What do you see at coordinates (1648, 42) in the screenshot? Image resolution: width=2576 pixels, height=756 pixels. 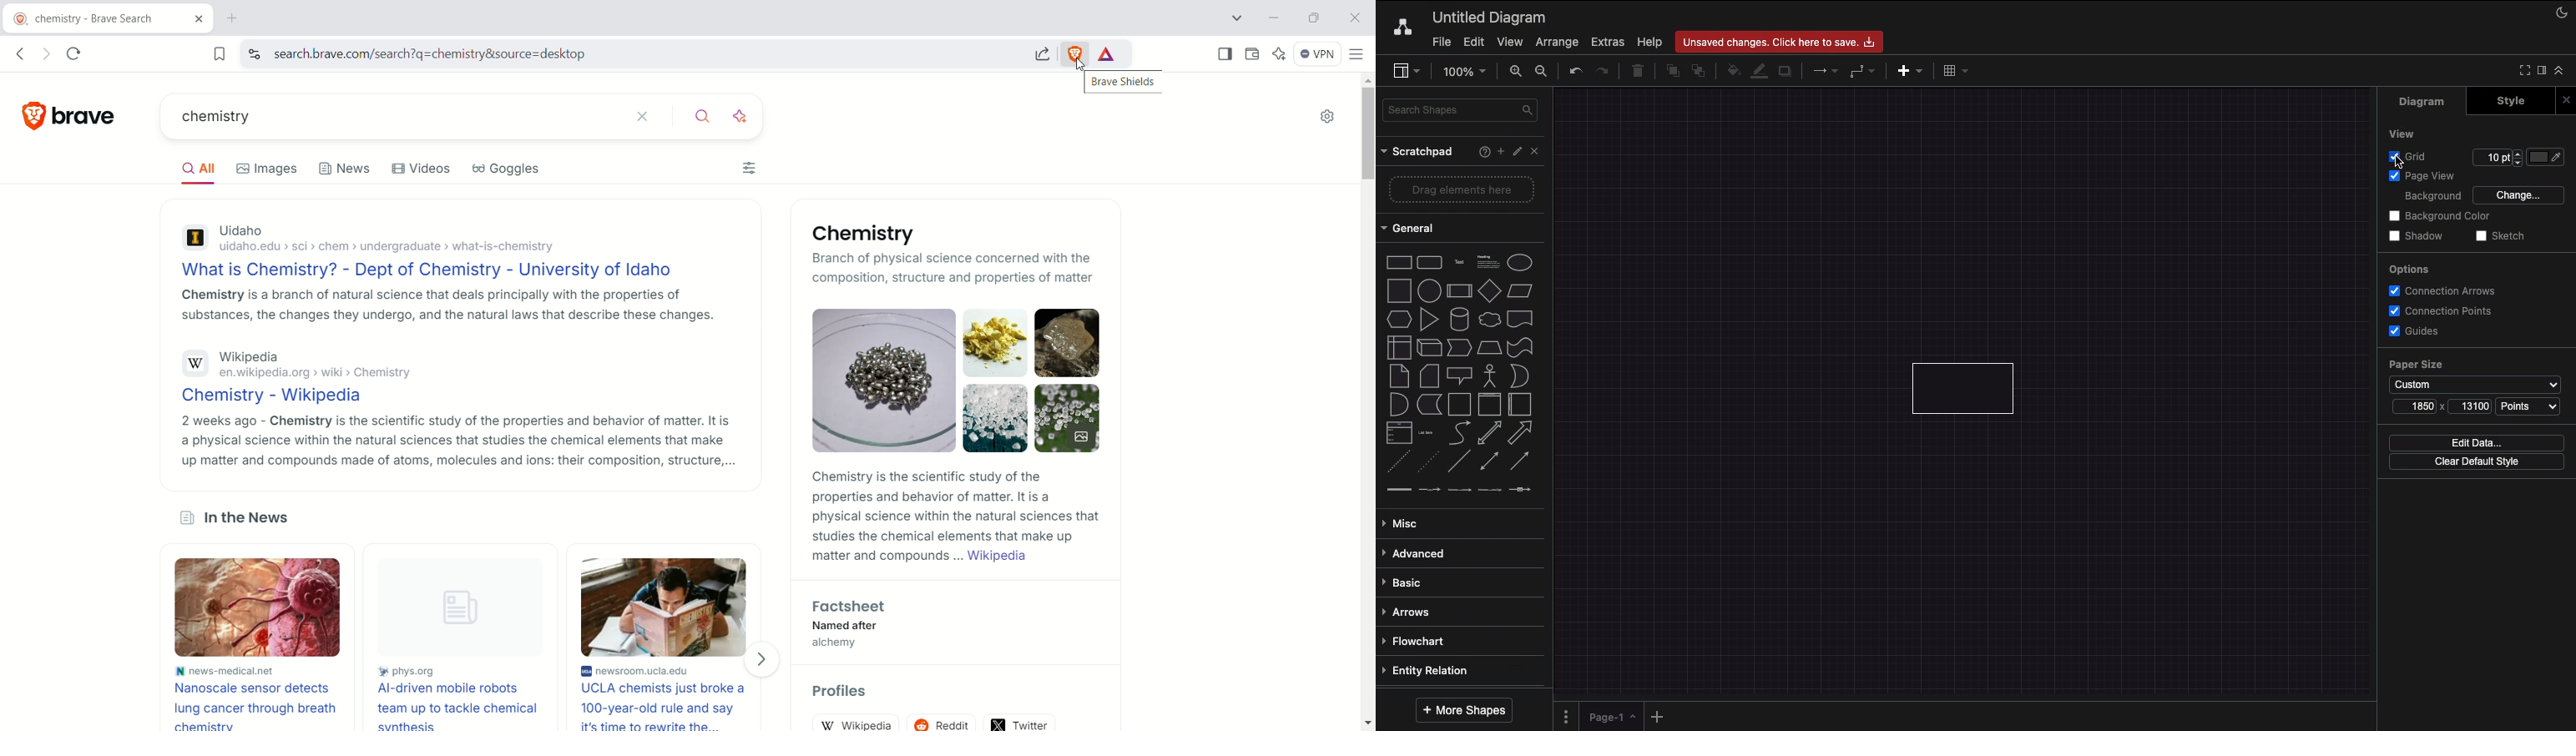 I see `Help` at bounding box center [1648, 42].